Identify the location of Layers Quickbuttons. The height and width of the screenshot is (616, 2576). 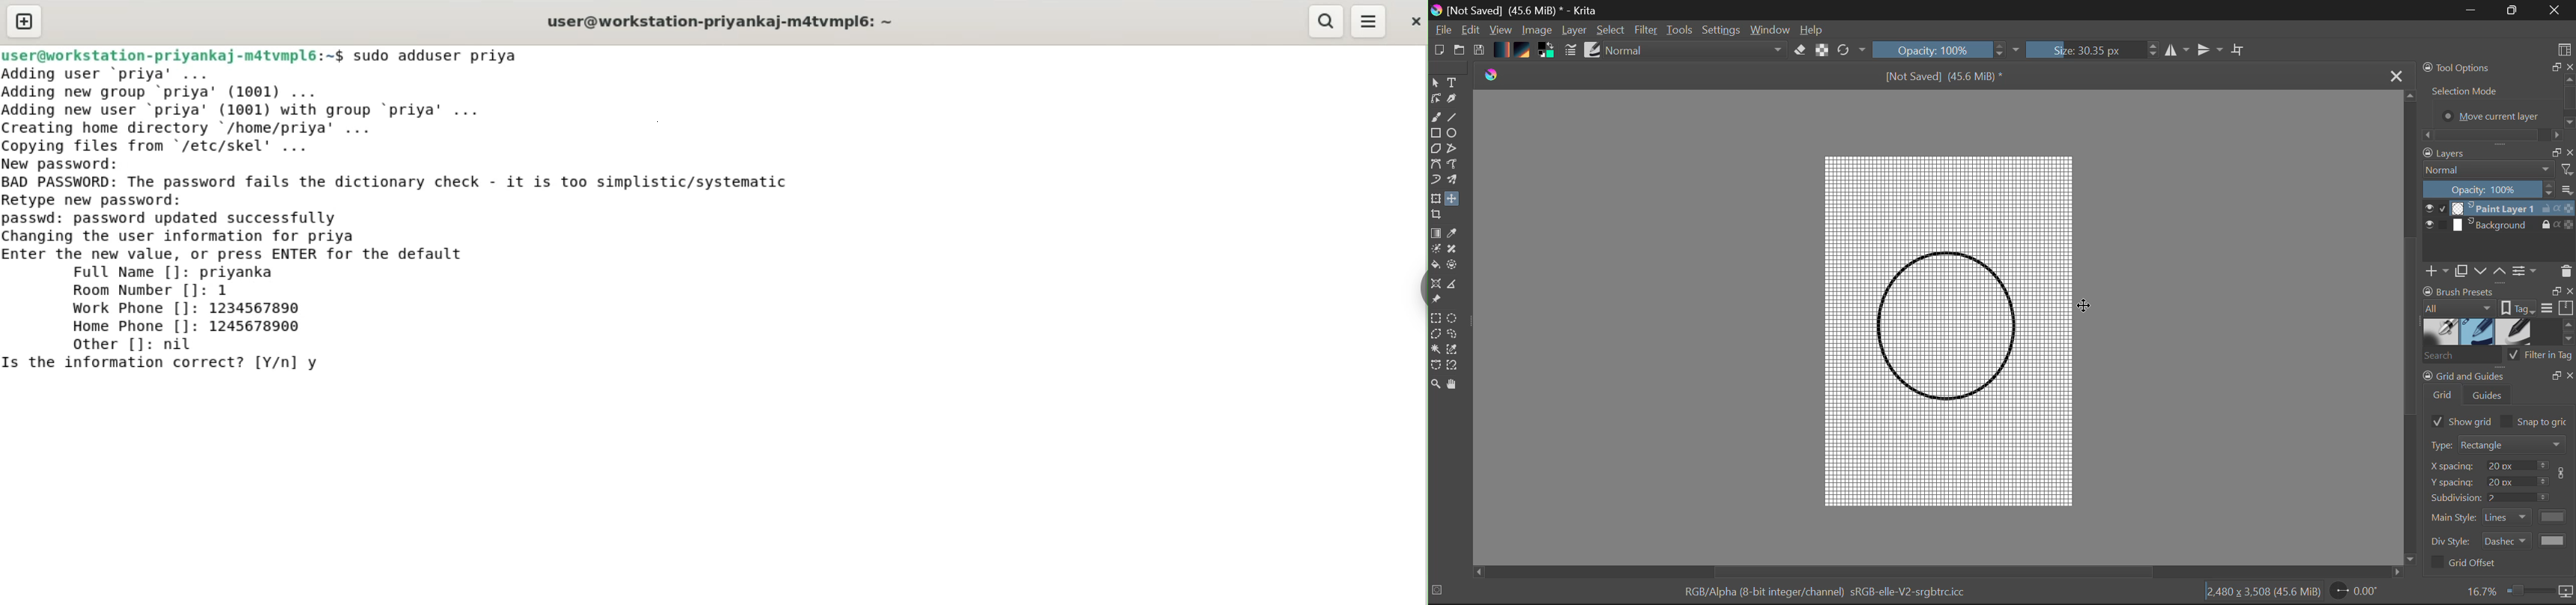
(2498, 272).